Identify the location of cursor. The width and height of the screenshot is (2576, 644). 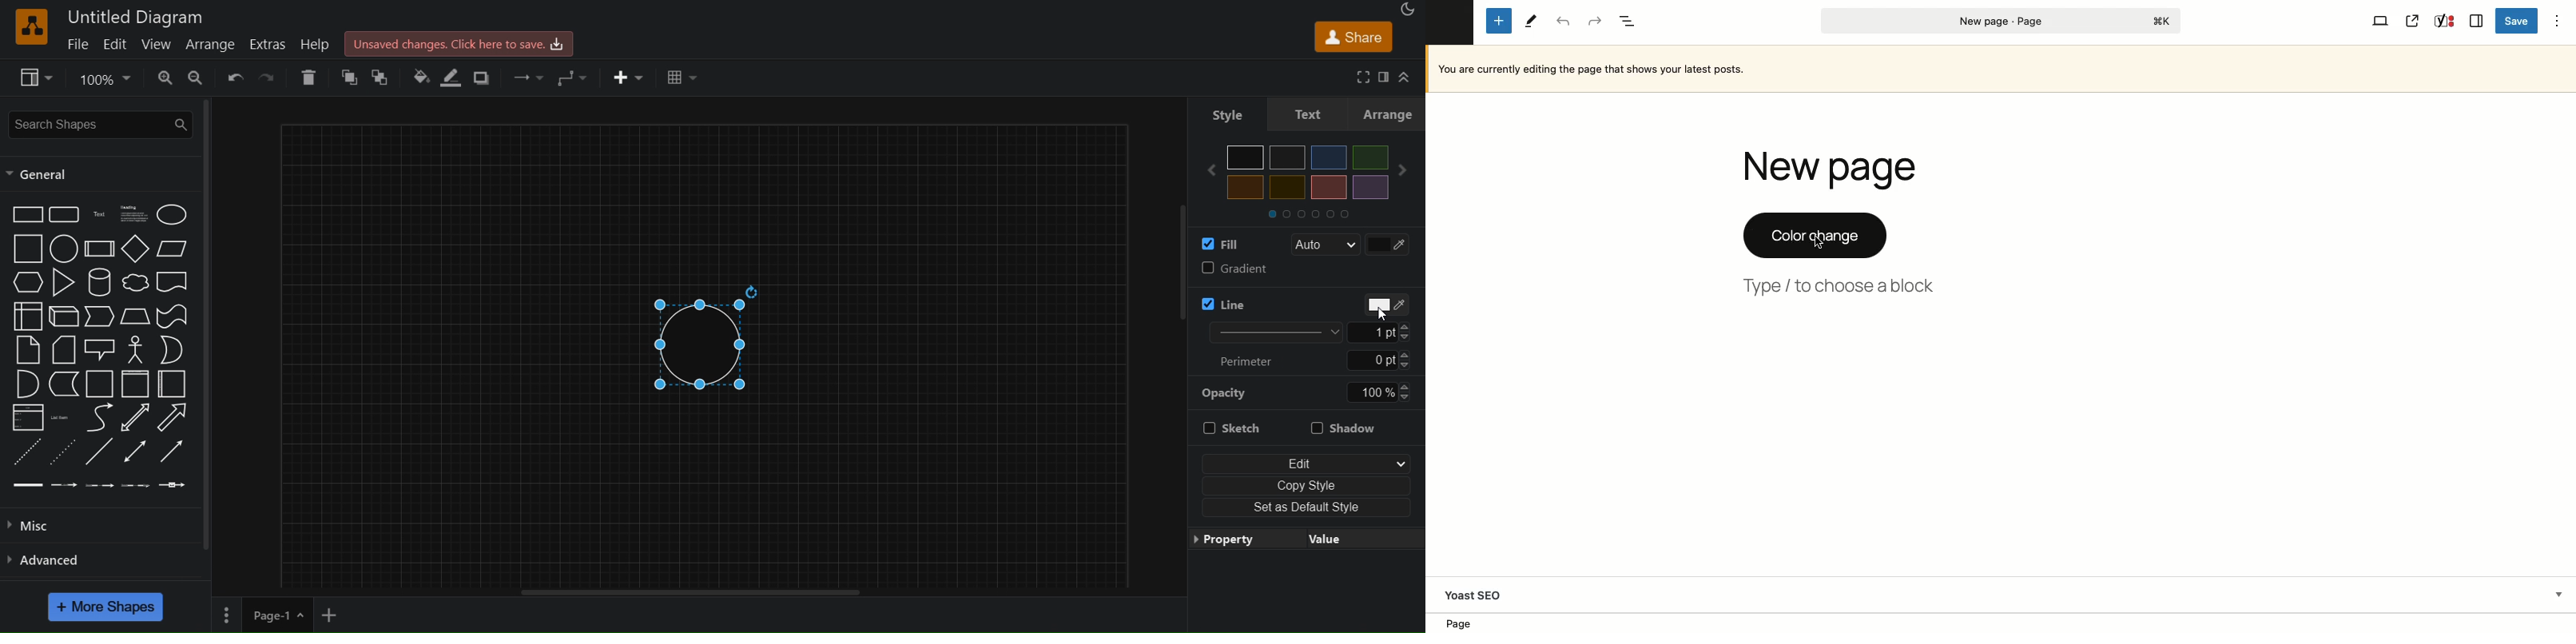
(1820, 243).